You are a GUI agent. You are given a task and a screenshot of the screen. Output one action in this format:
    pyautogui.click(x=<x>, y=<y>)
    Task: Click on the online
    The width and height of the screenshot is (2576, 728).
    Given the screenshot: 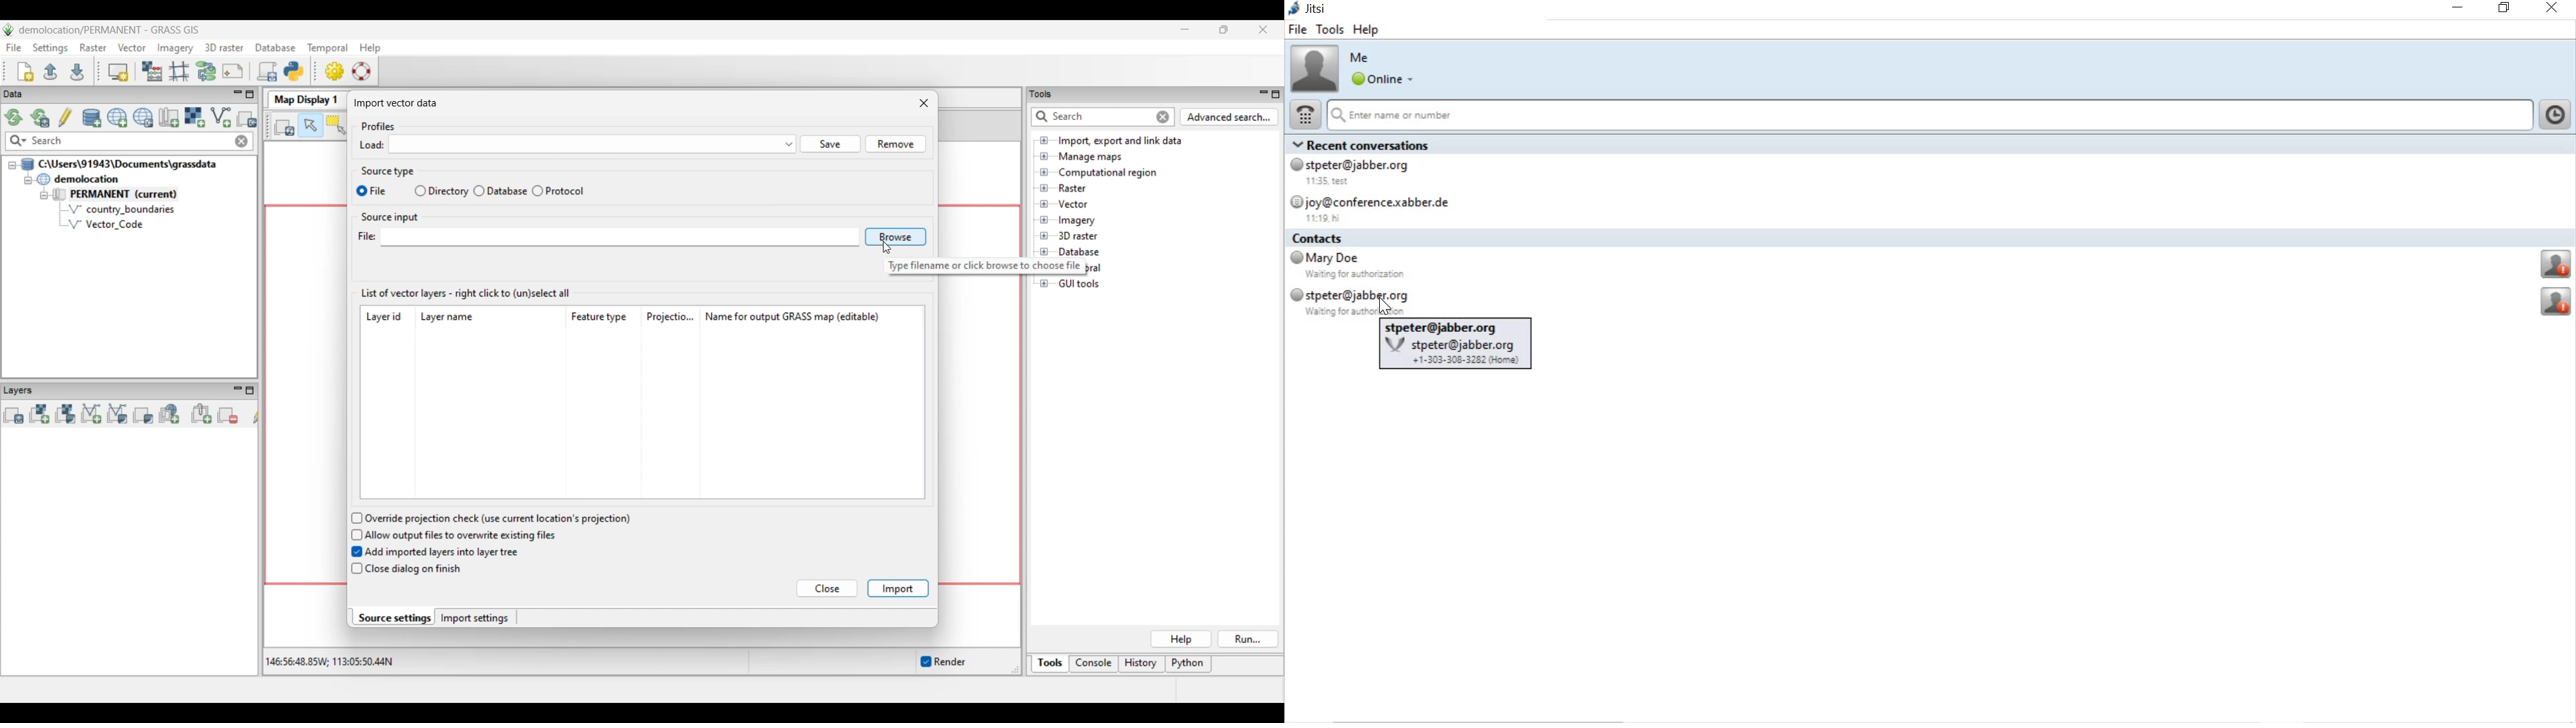 What is the action you would take?
    pyautogui.click(x=1382, y=79)
    